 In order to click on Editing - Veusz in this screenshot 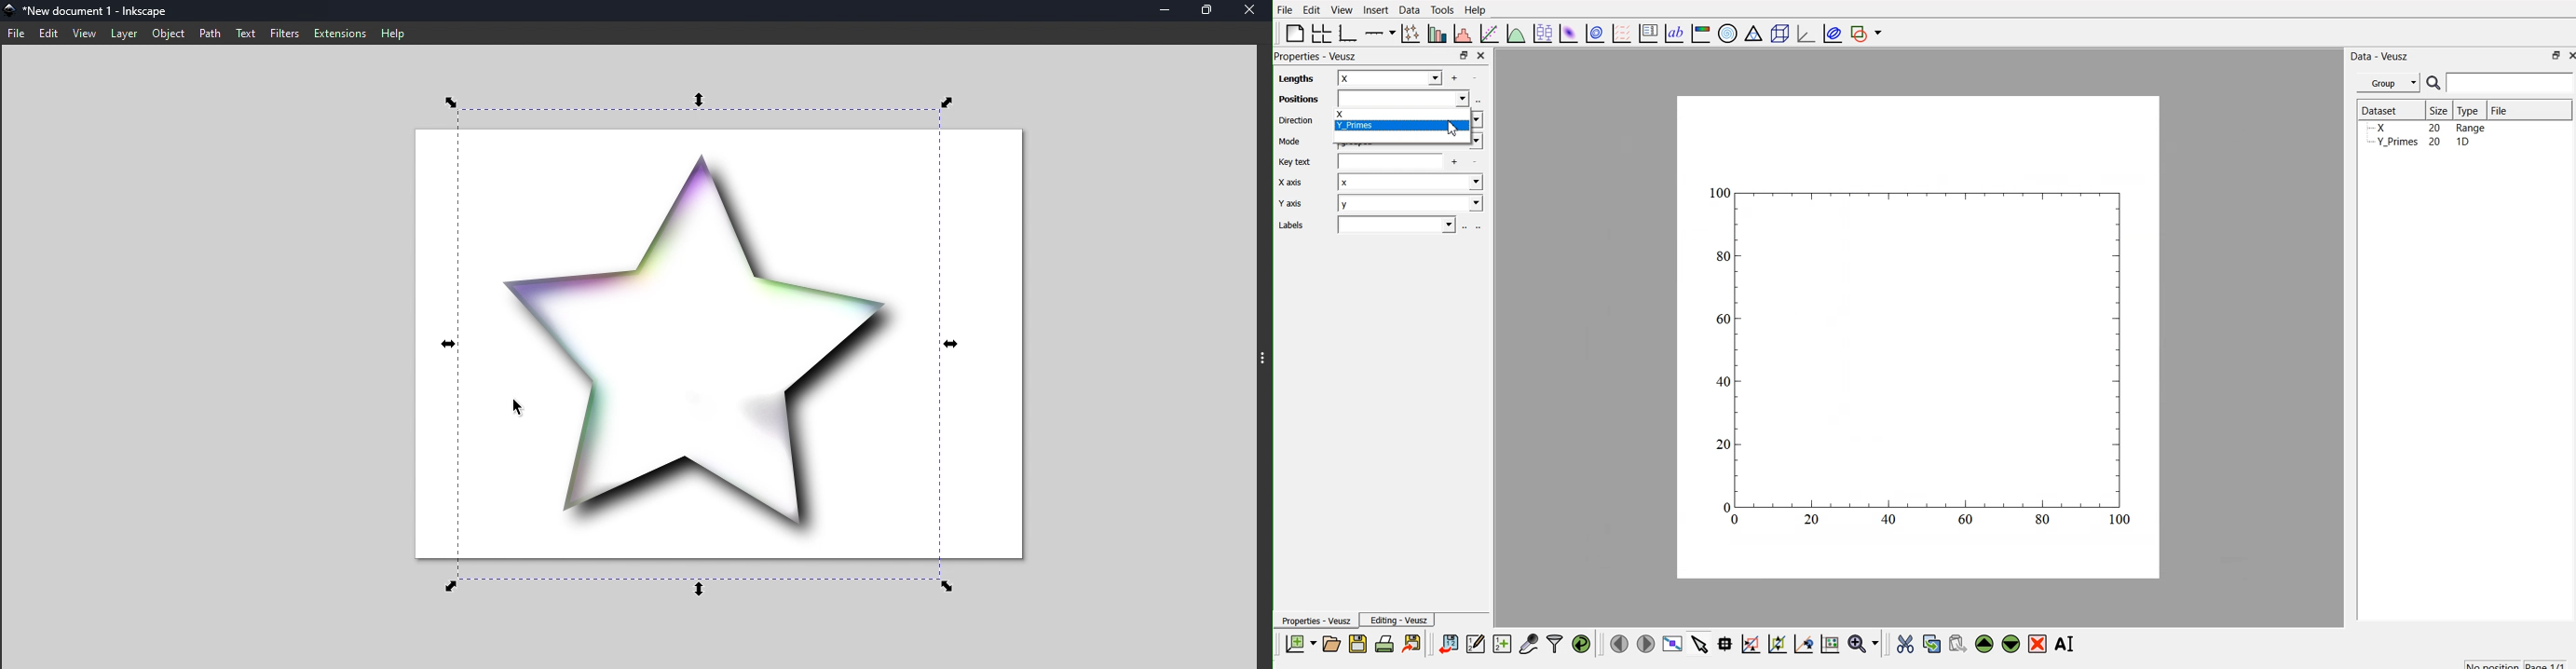, I will do `click(1401, 621)`.